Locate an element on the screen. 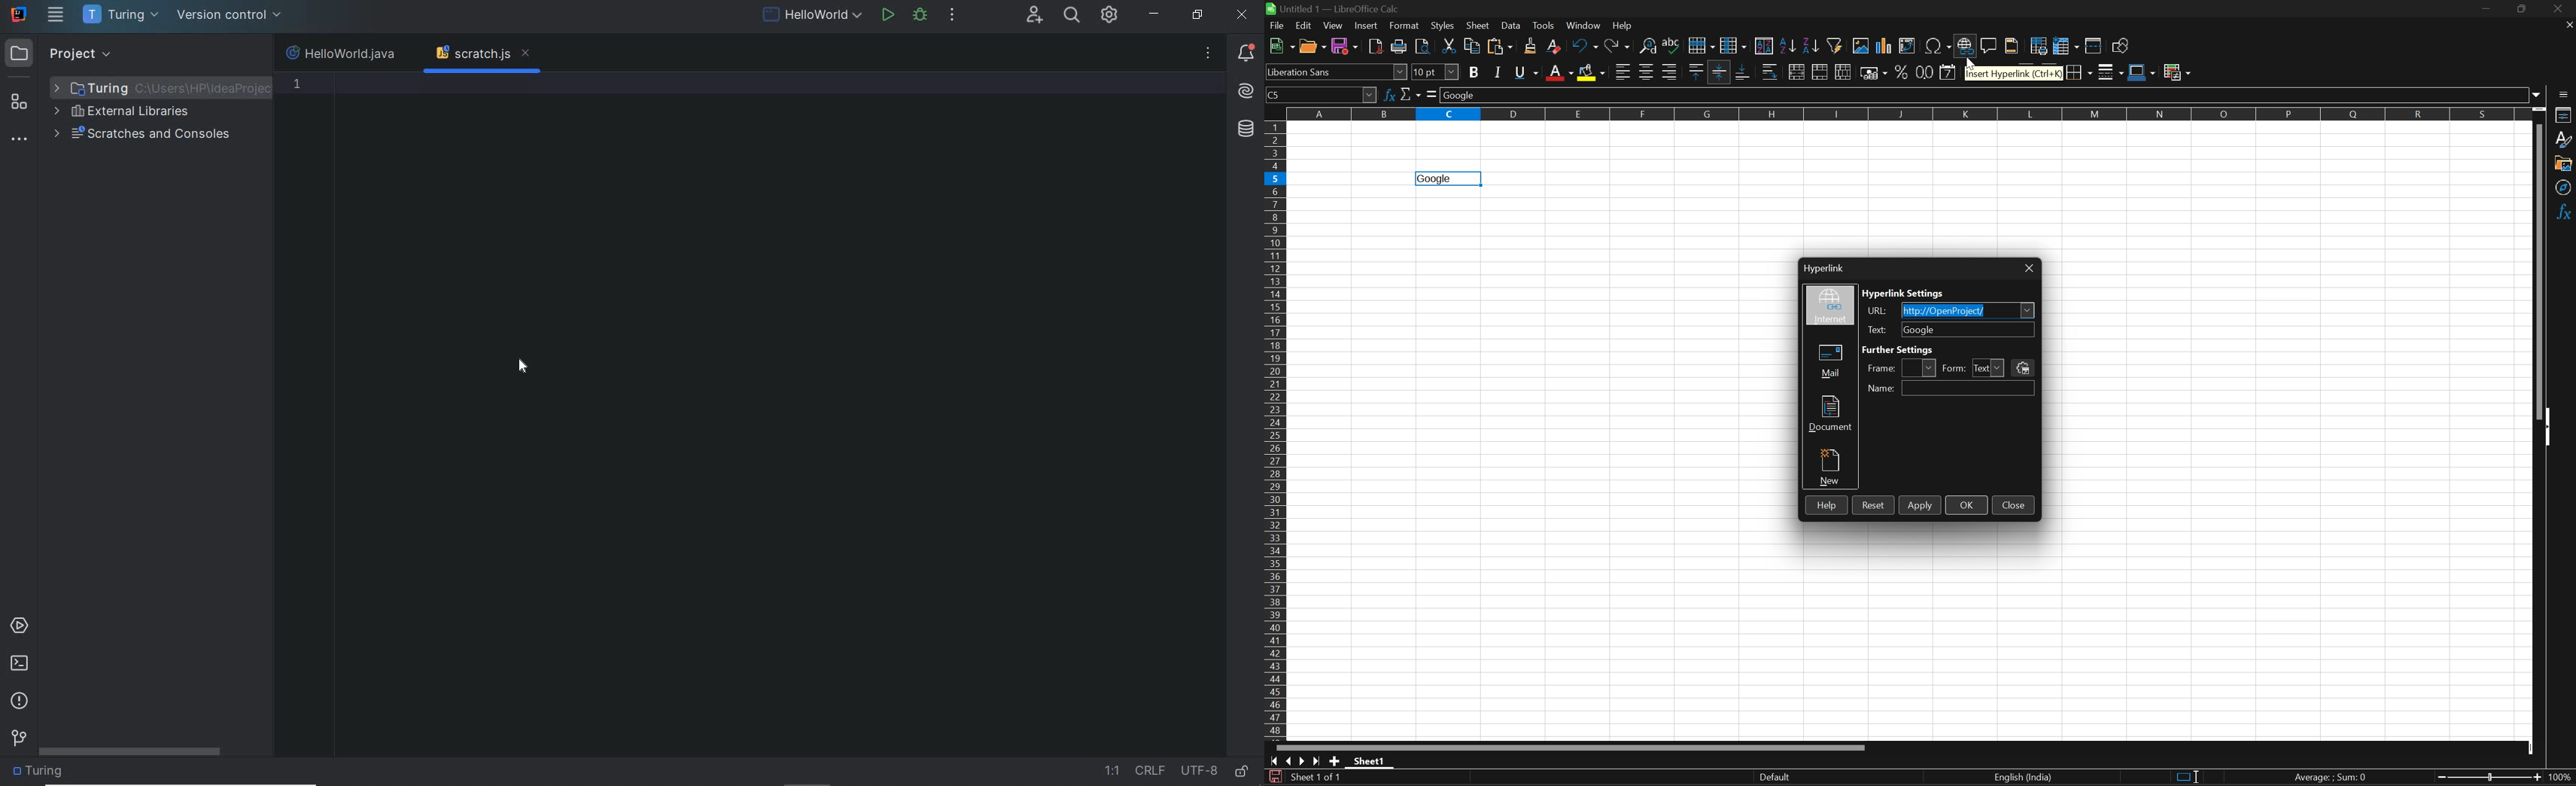  Frame: is located at coordinates (1882, 369).